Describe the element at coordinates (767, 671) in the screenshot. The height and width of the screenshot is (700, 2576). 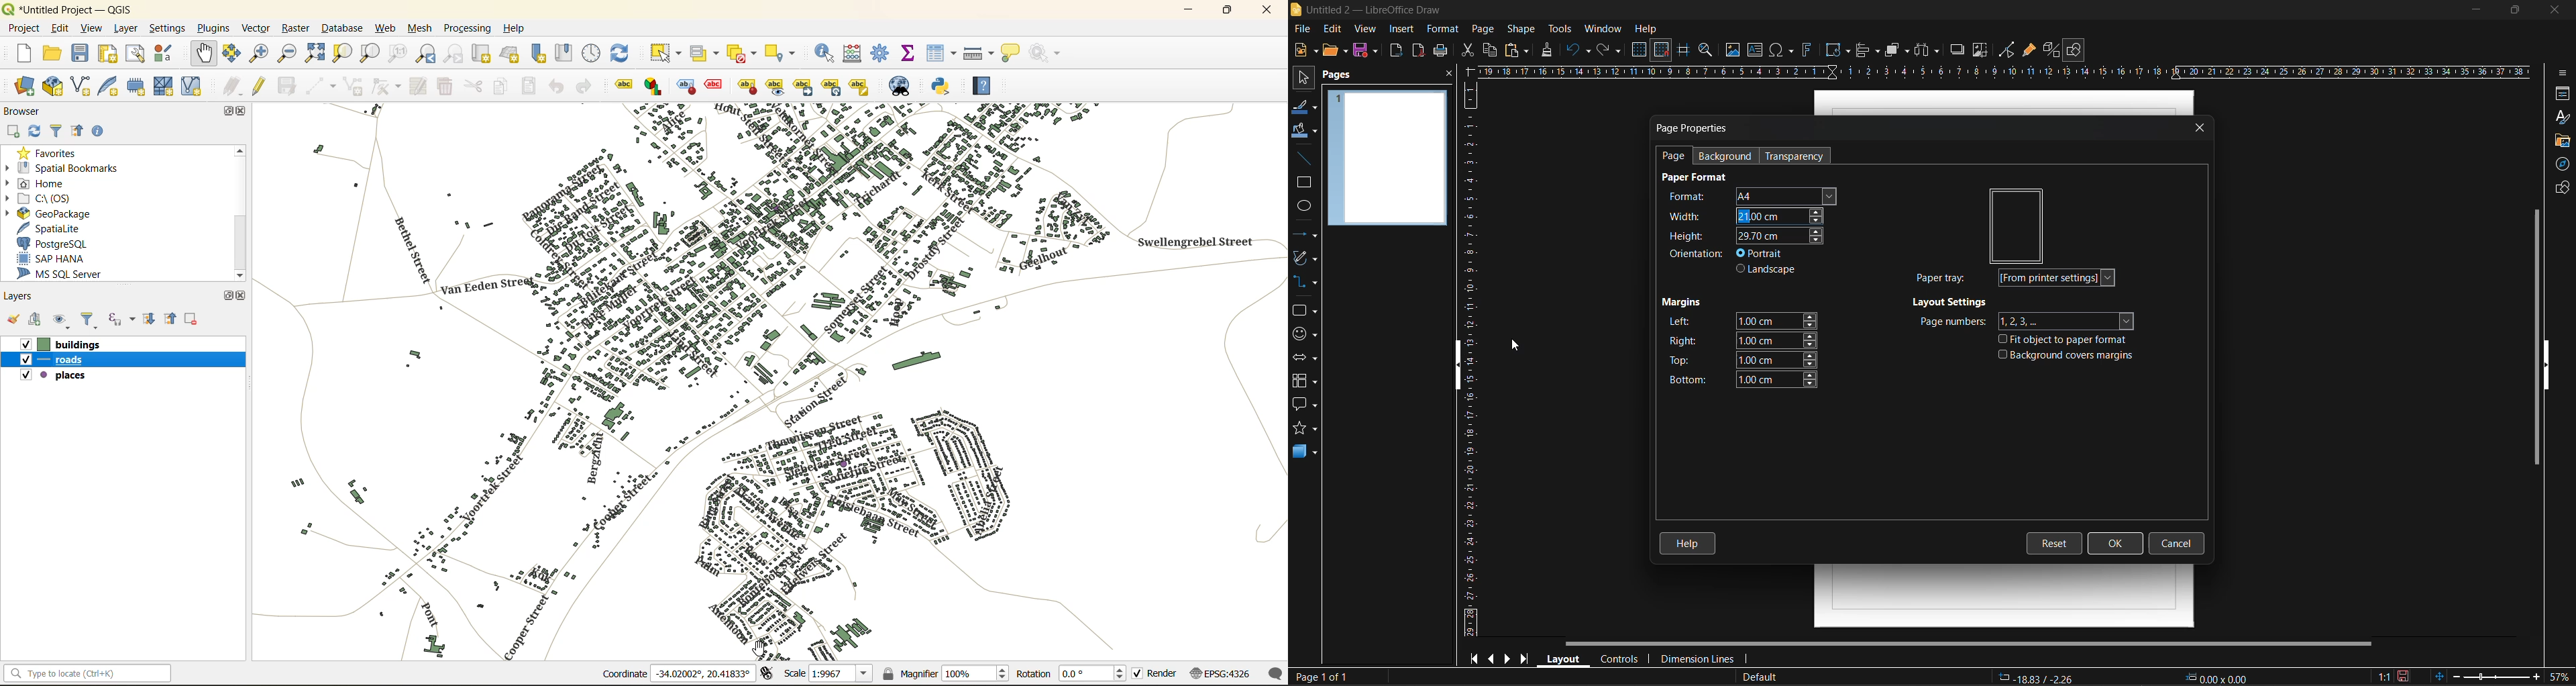
I see `toggle extents` at that location.